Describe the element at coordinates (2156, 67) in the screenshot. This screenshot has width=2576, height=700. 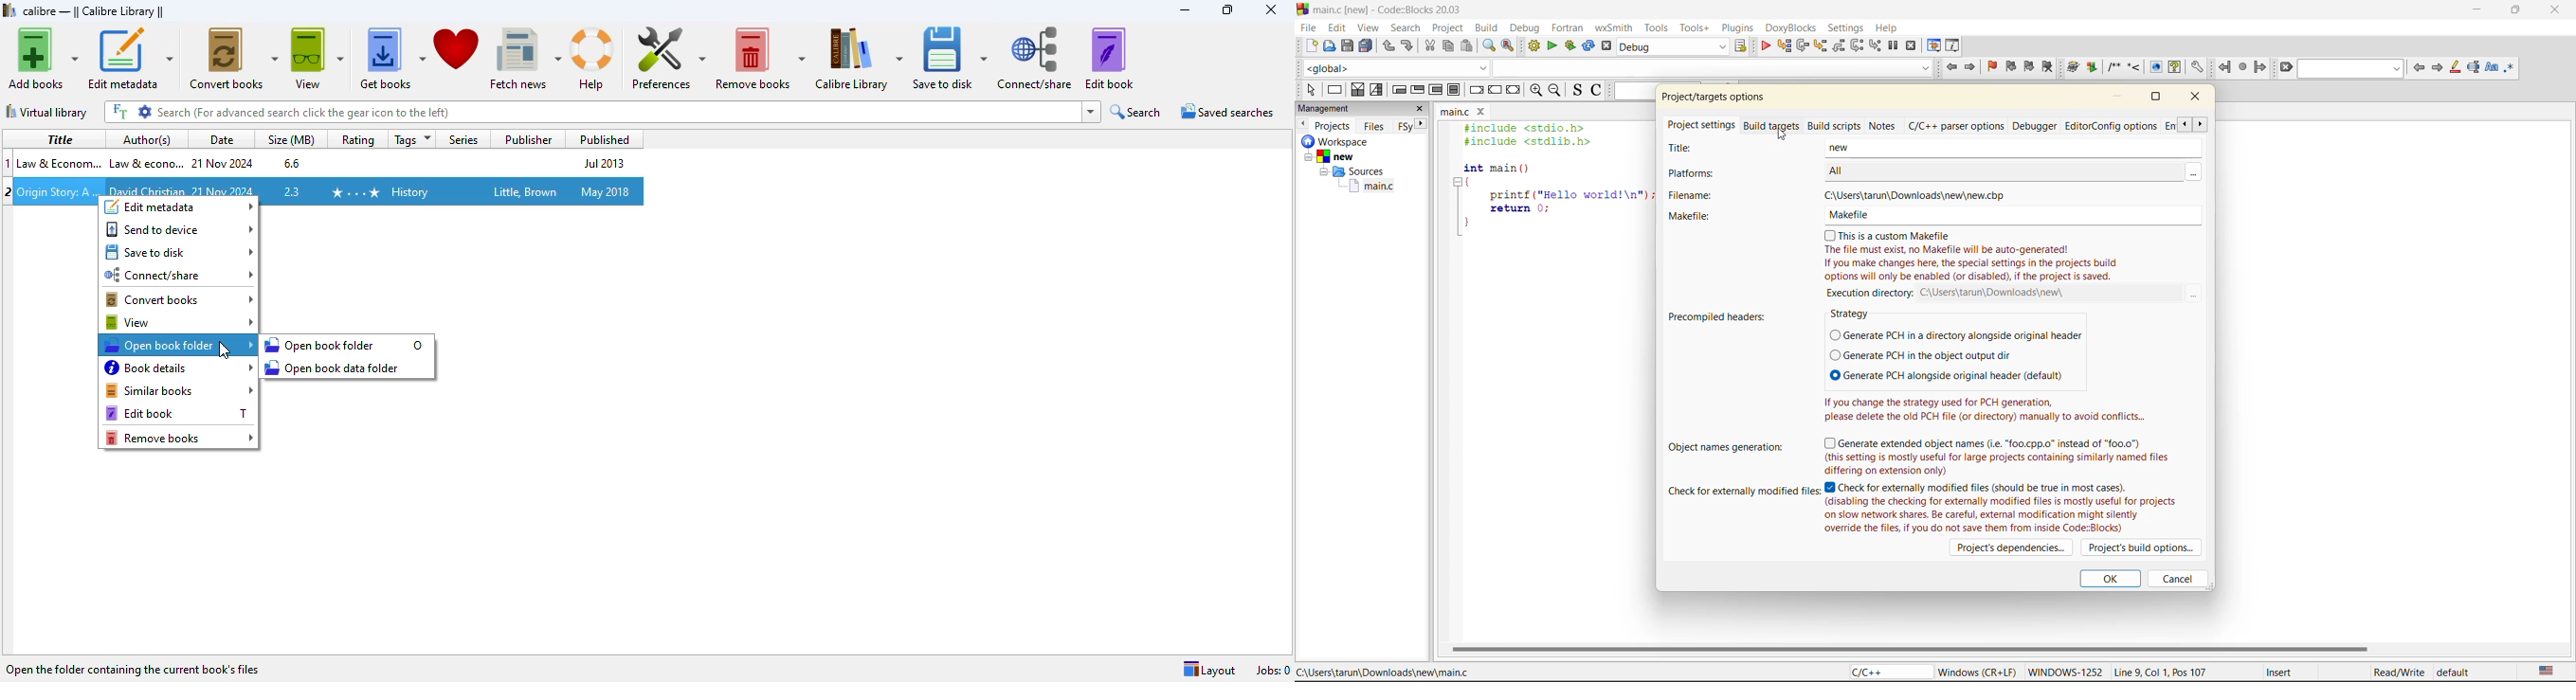
I see `View generated HTML documentation` at that location.